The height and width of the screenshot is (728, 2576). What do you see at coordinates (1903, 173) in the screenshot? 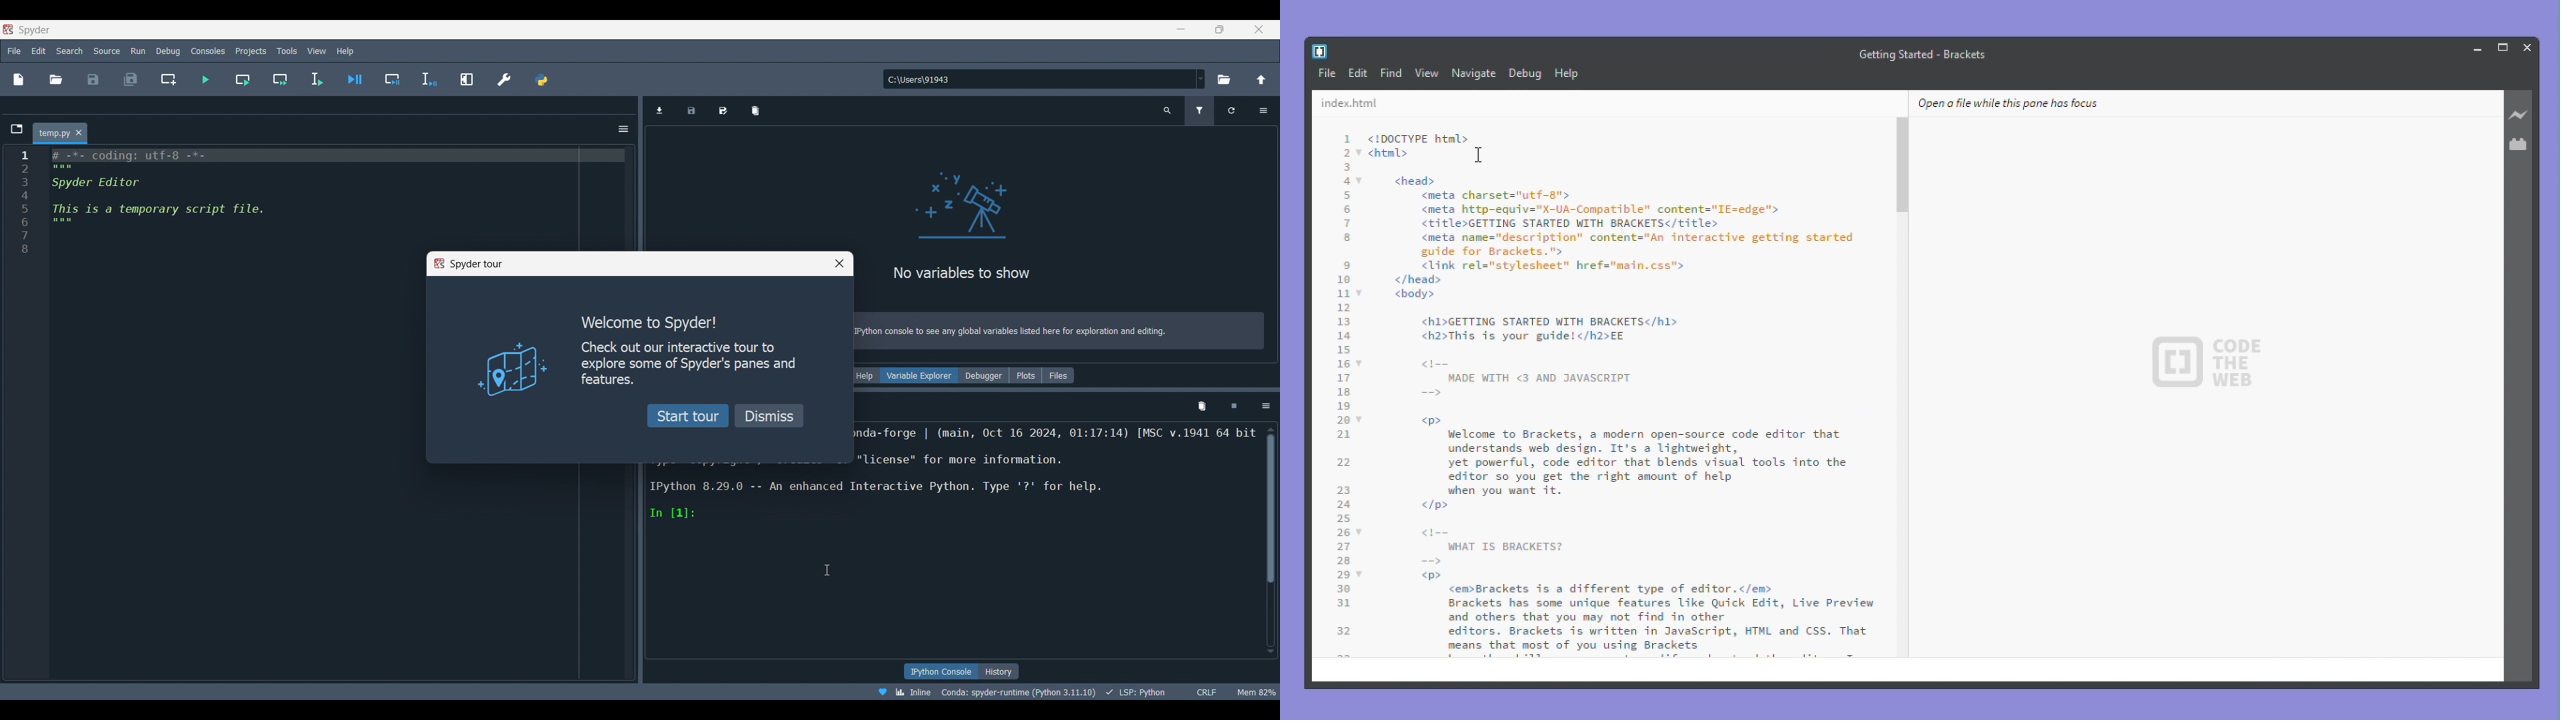
I see `Vertical scrollbar` at bounding box center [1903, 173].